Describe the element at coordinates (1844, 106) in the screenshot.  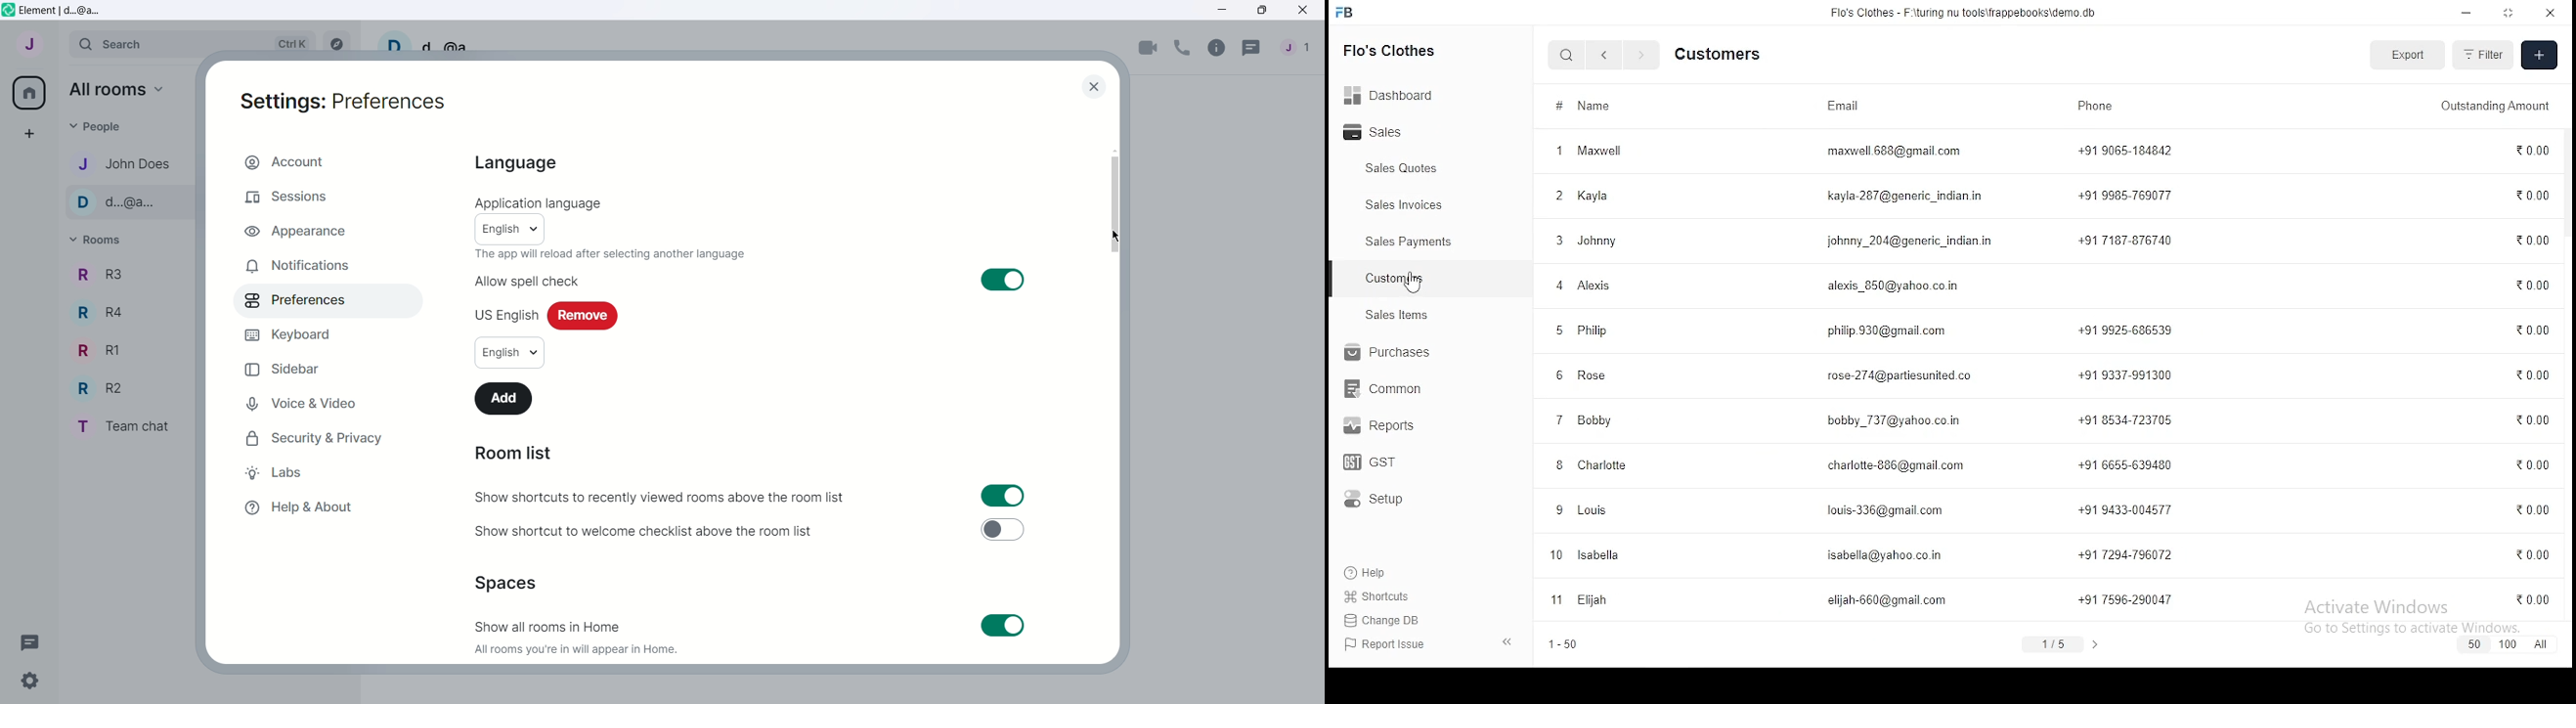
I see `email` at that location.